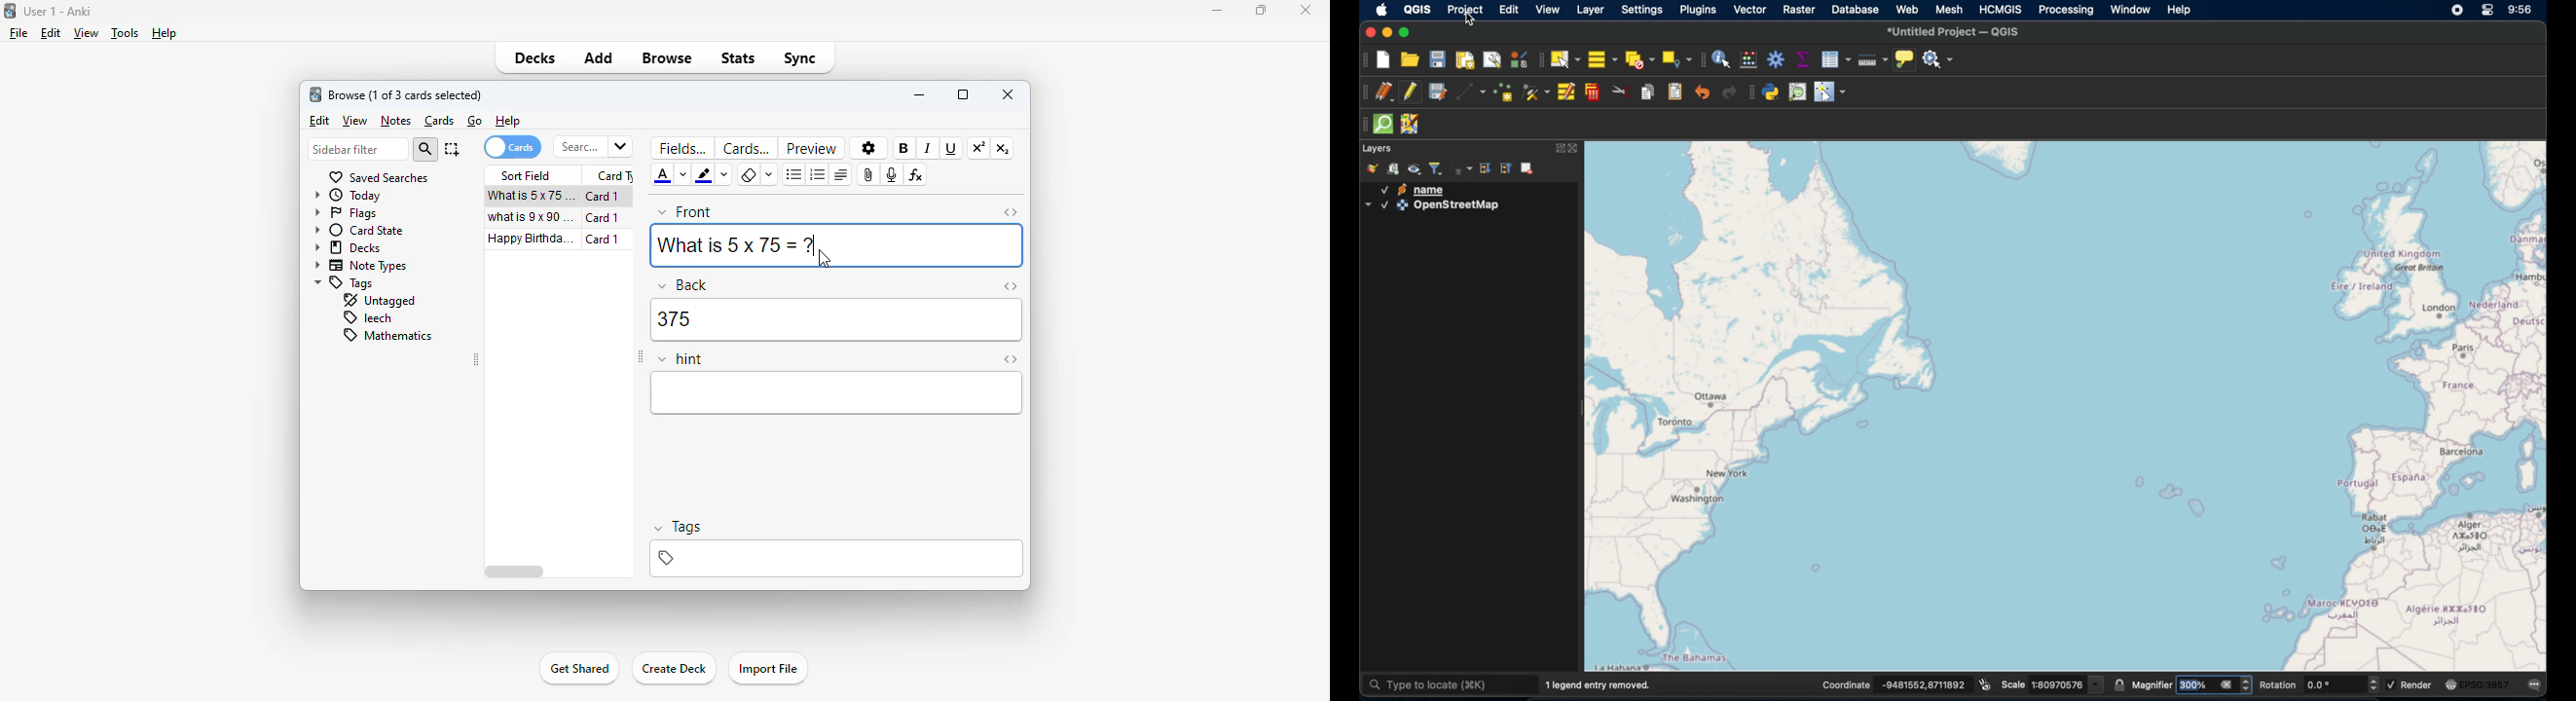 The height and width of the screenshot is (728, 2576). What do you see at coordinates (917, 174) in the screenshot?
I see `equations` at bounding box center [917, 174].